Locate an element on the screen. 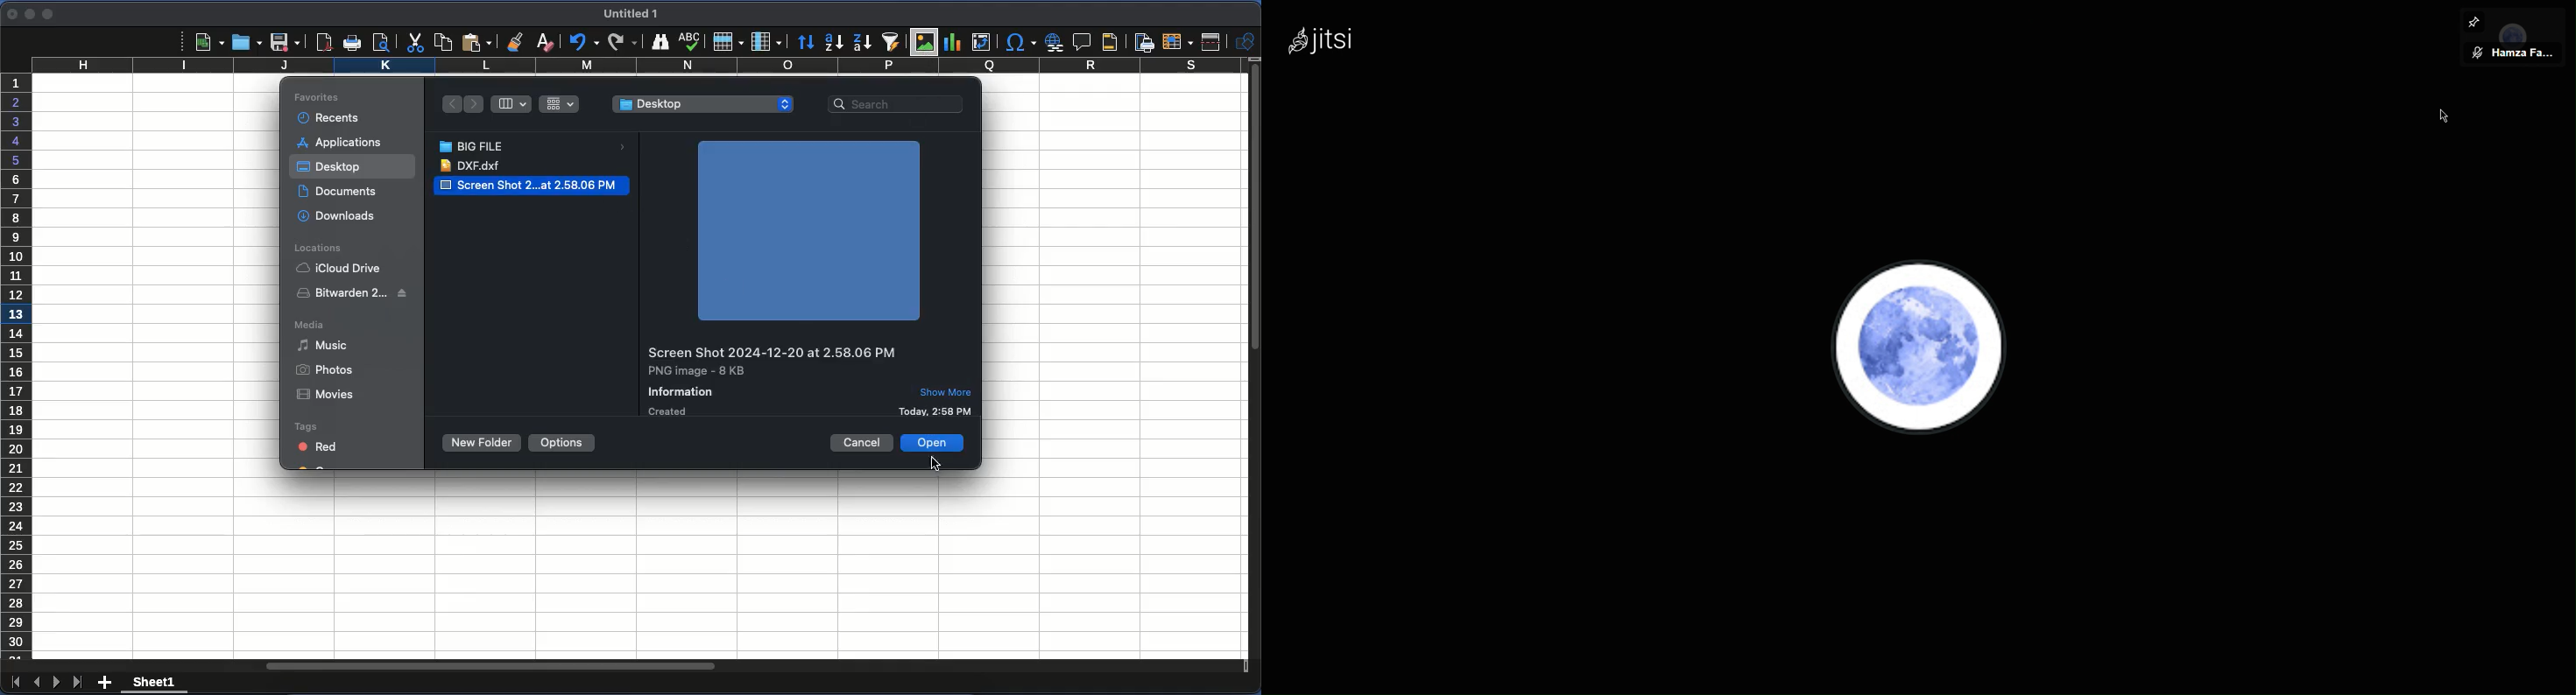 This screenshot has height=700, width=2576. untitled is located at coordinates (630, 13).